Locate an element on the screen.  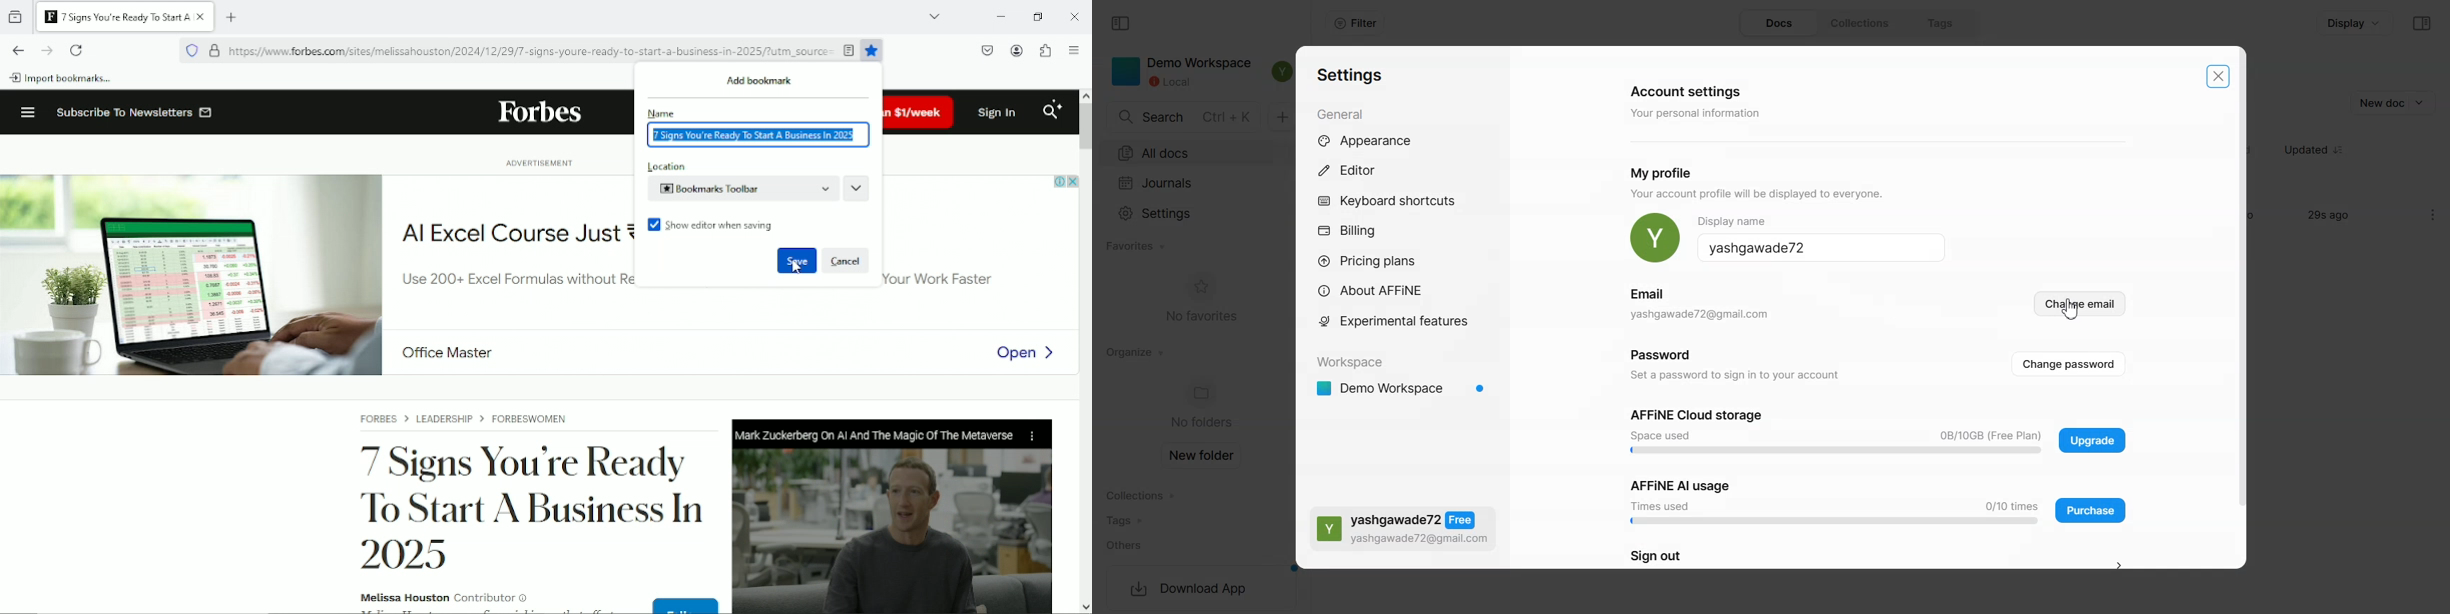
Restore down is located at coordinates (1036, 16).